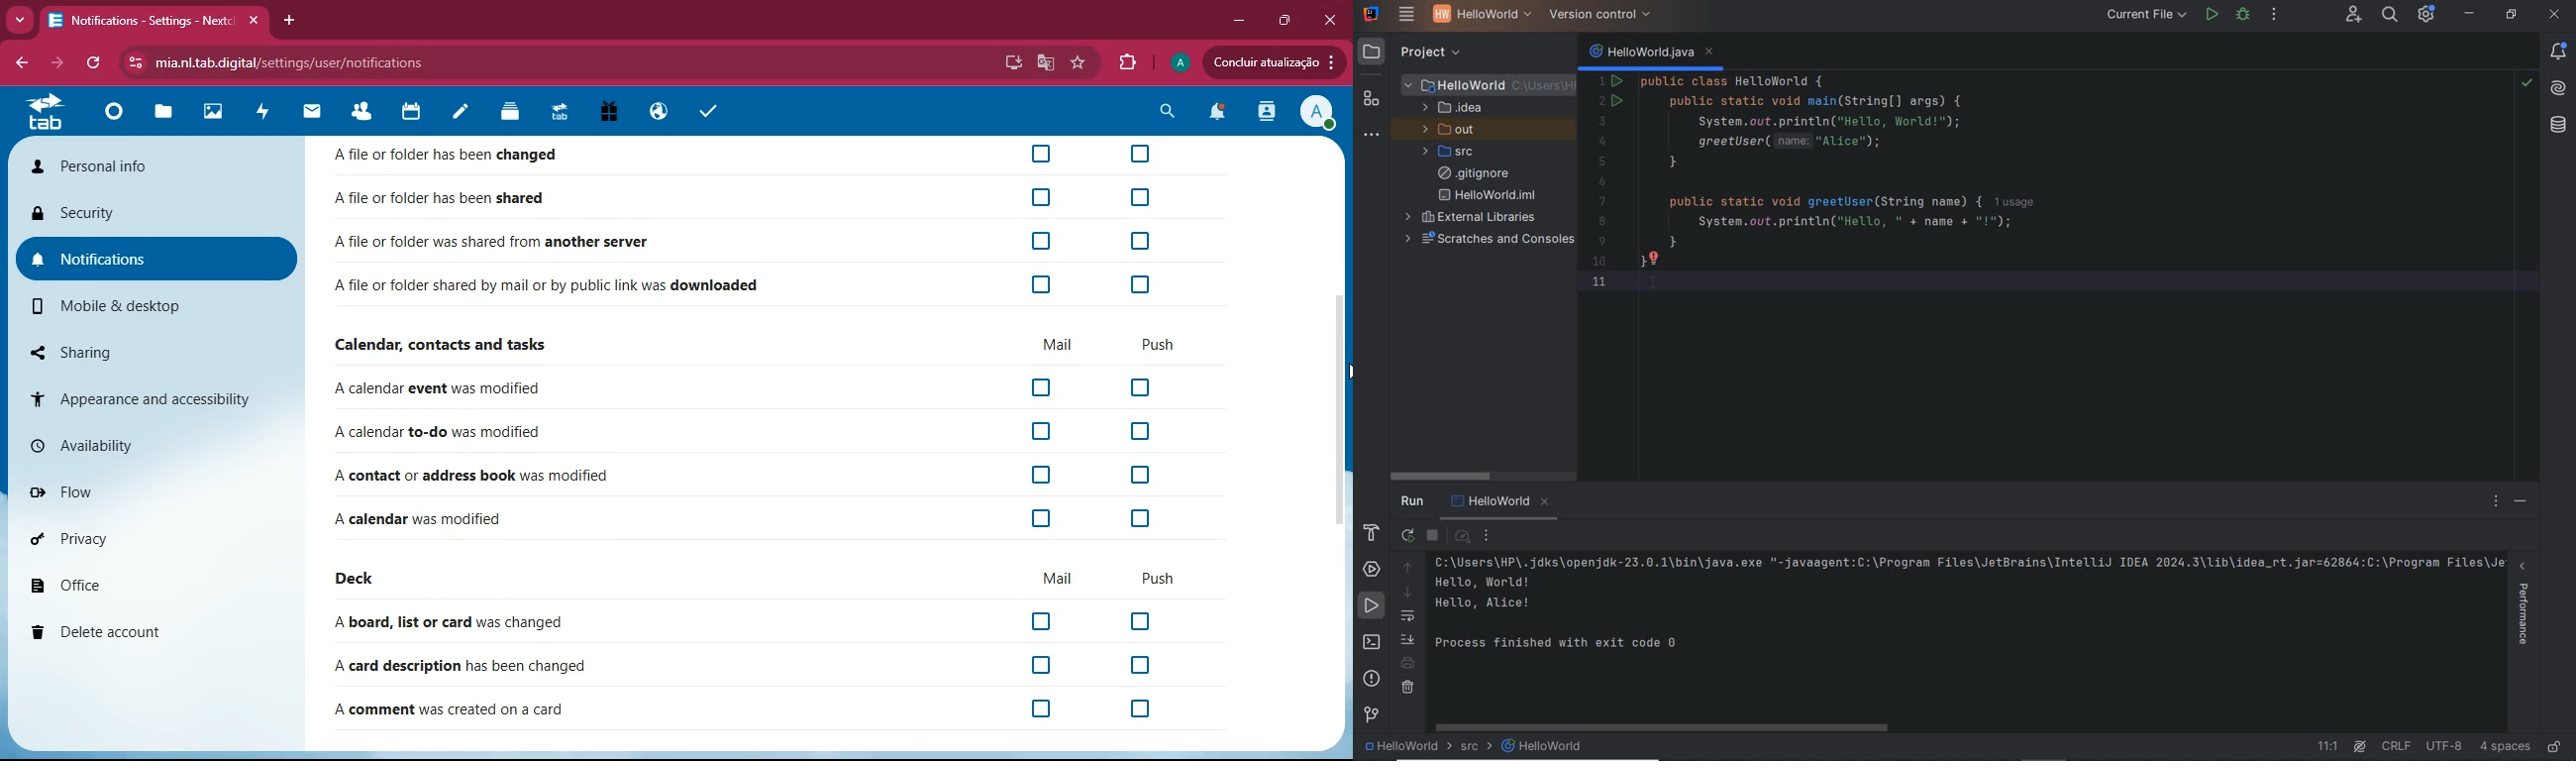 The height and width of the screenshot is (784, 2576). What do you see at coordinates (18, 60) in the screenshot?
I see `back` at bounding box center [18, 60].